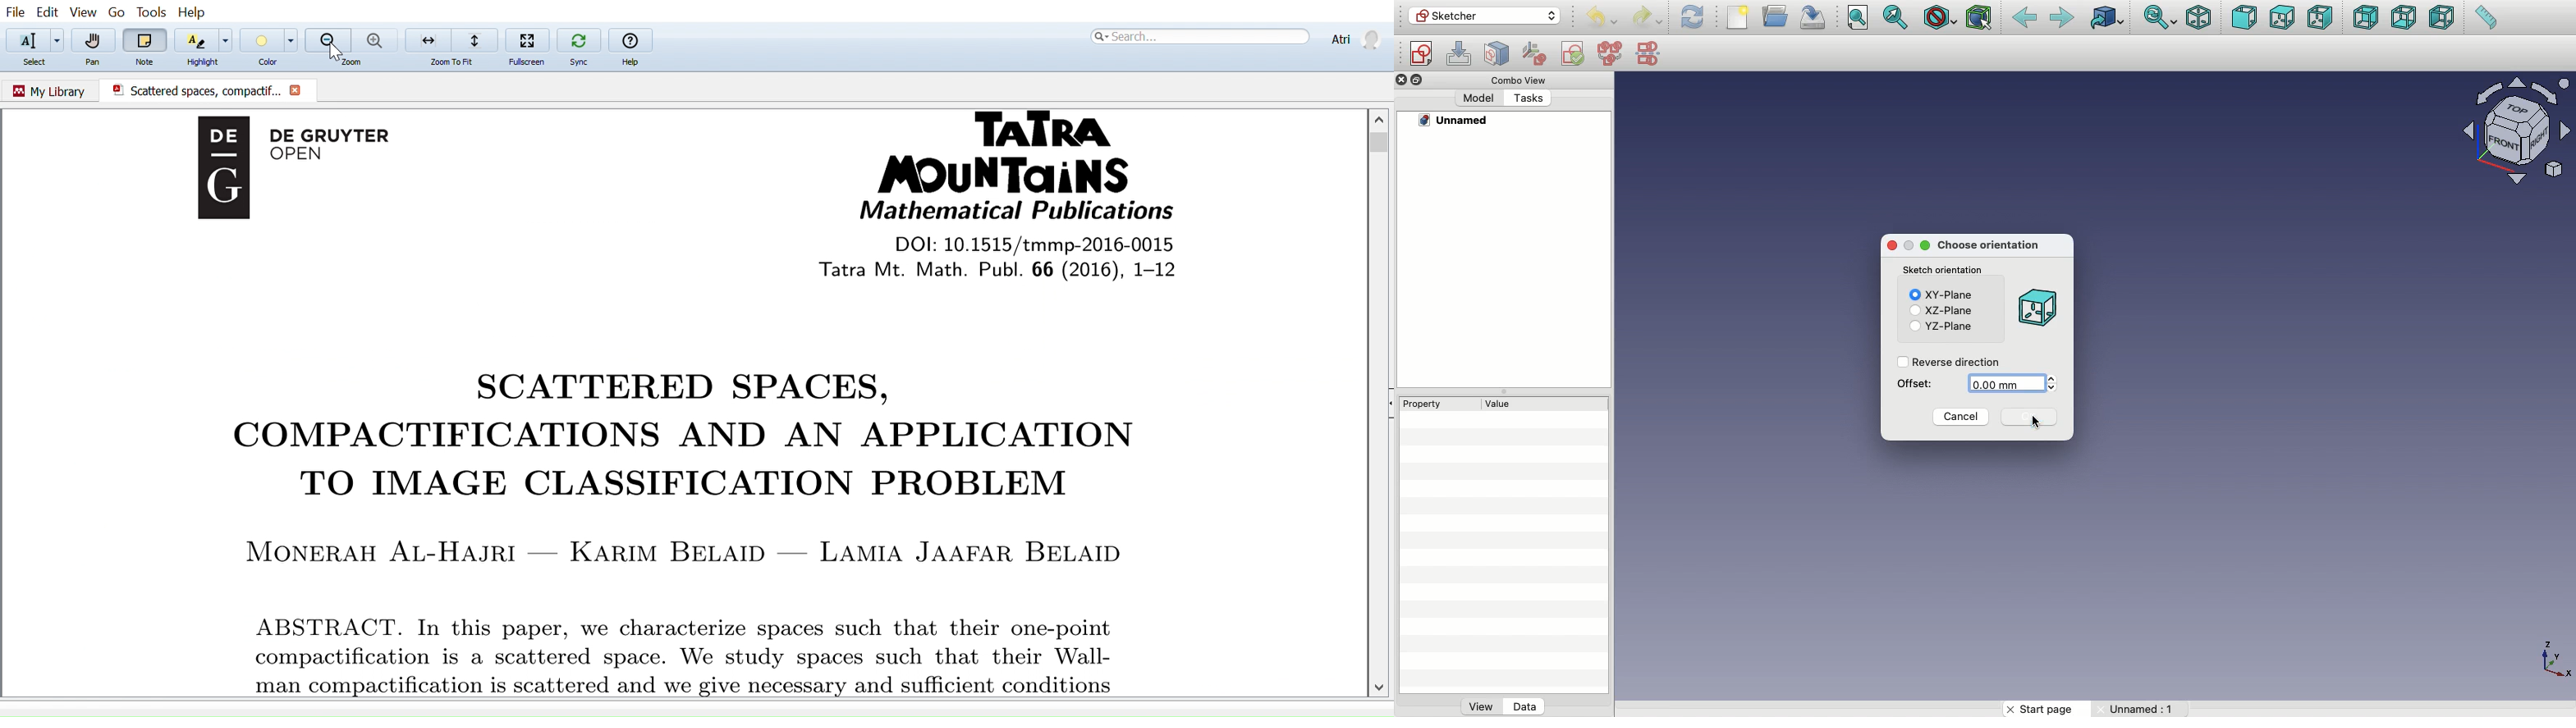  I want to click on , so click(1419, 80).